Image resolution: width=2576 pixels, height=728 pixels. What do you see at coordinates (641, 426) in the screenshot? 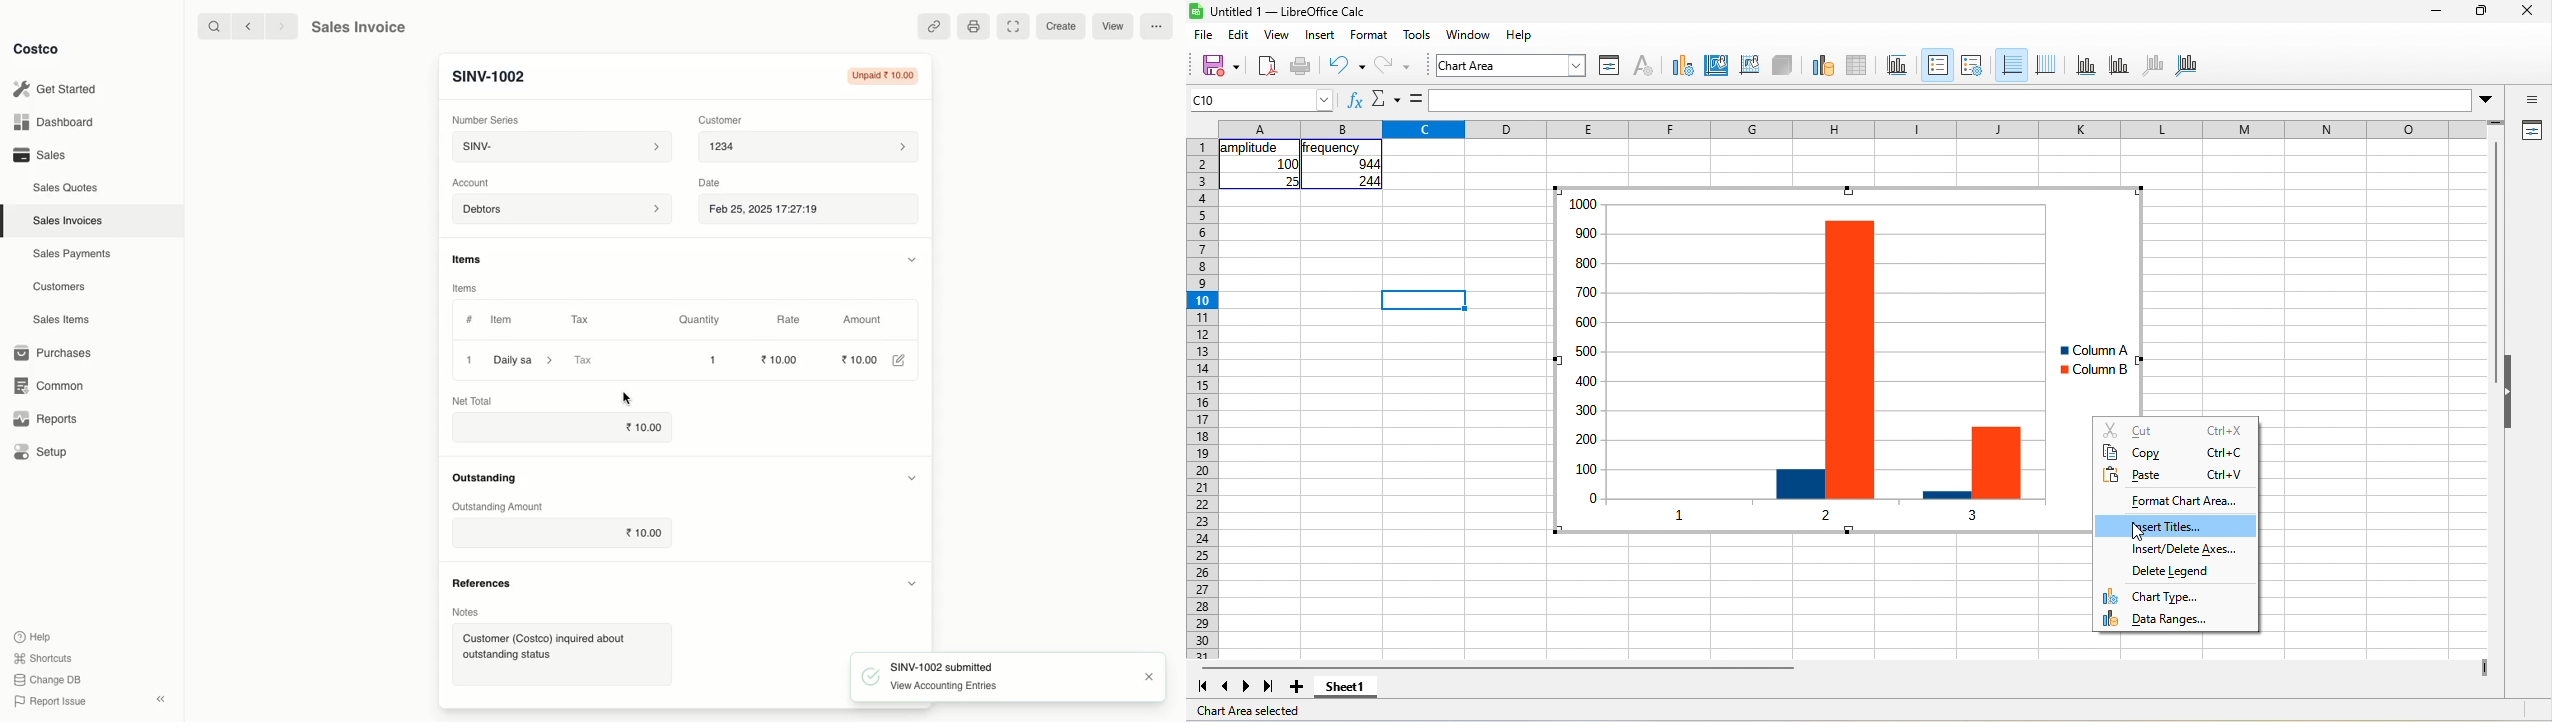
I see `10.00` at bounding box center [641, 426].